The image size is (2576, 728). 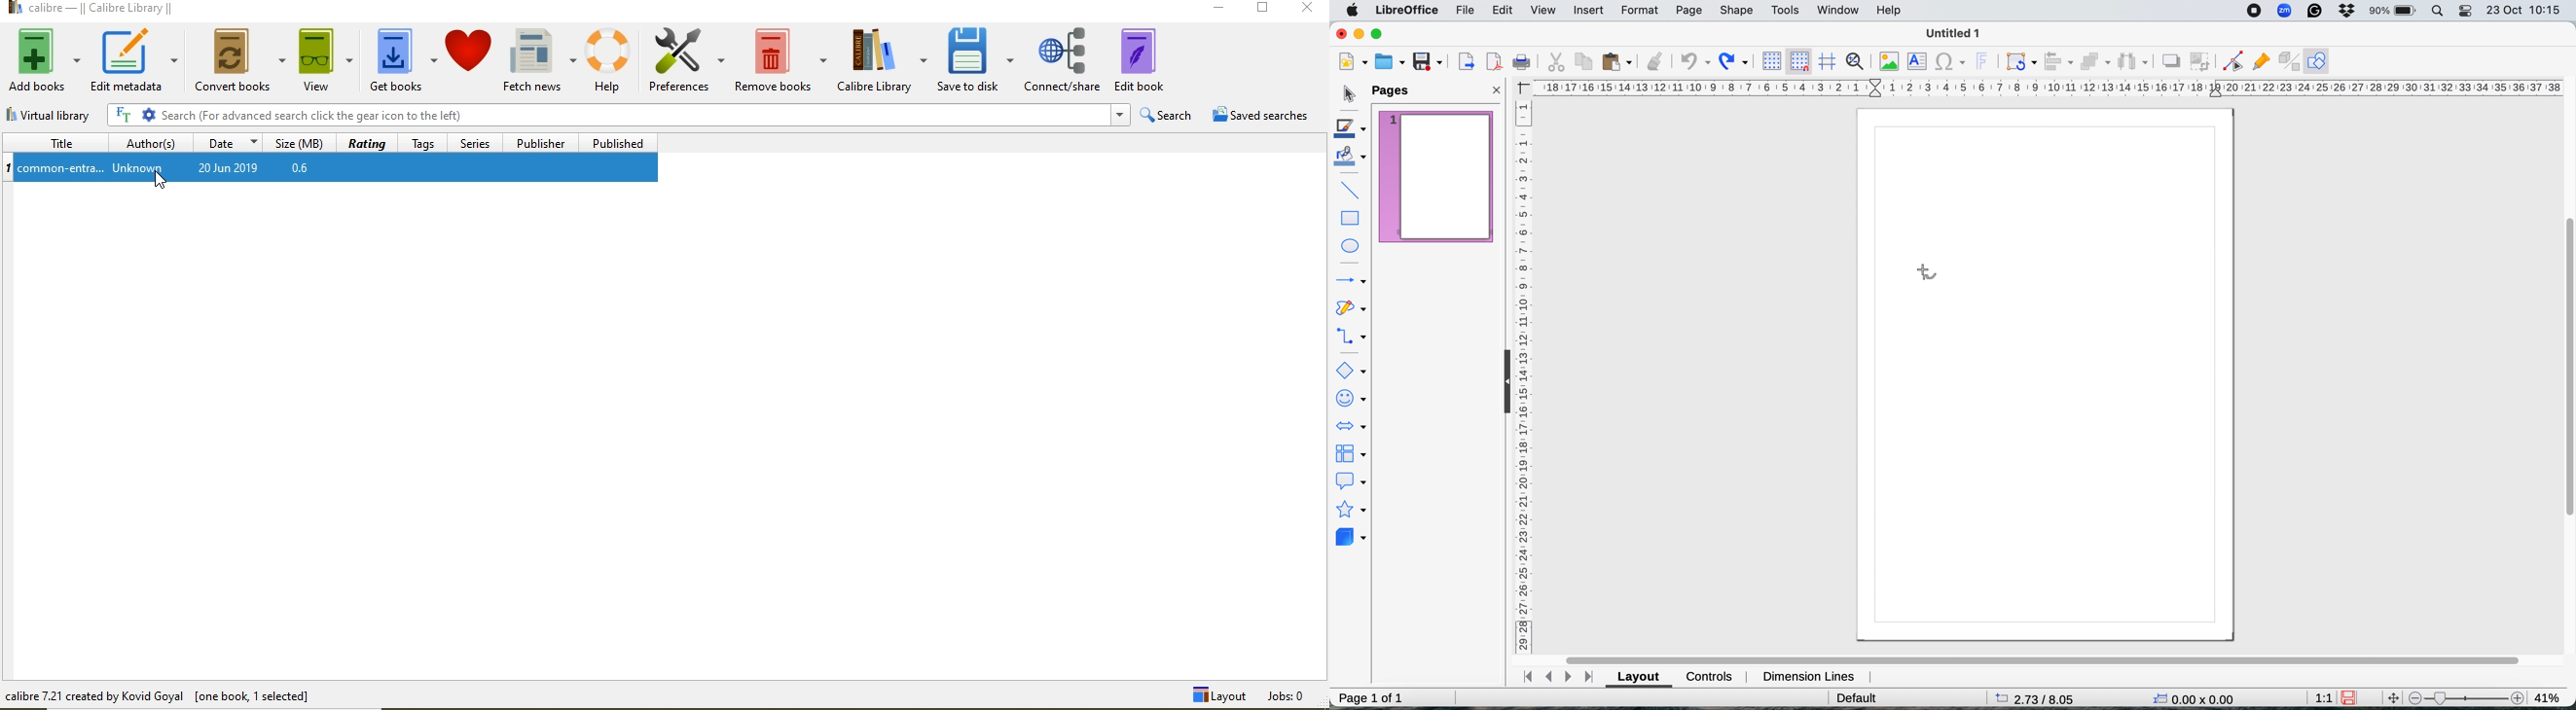 I want to click on connectors, so click(x=1352, y=337).